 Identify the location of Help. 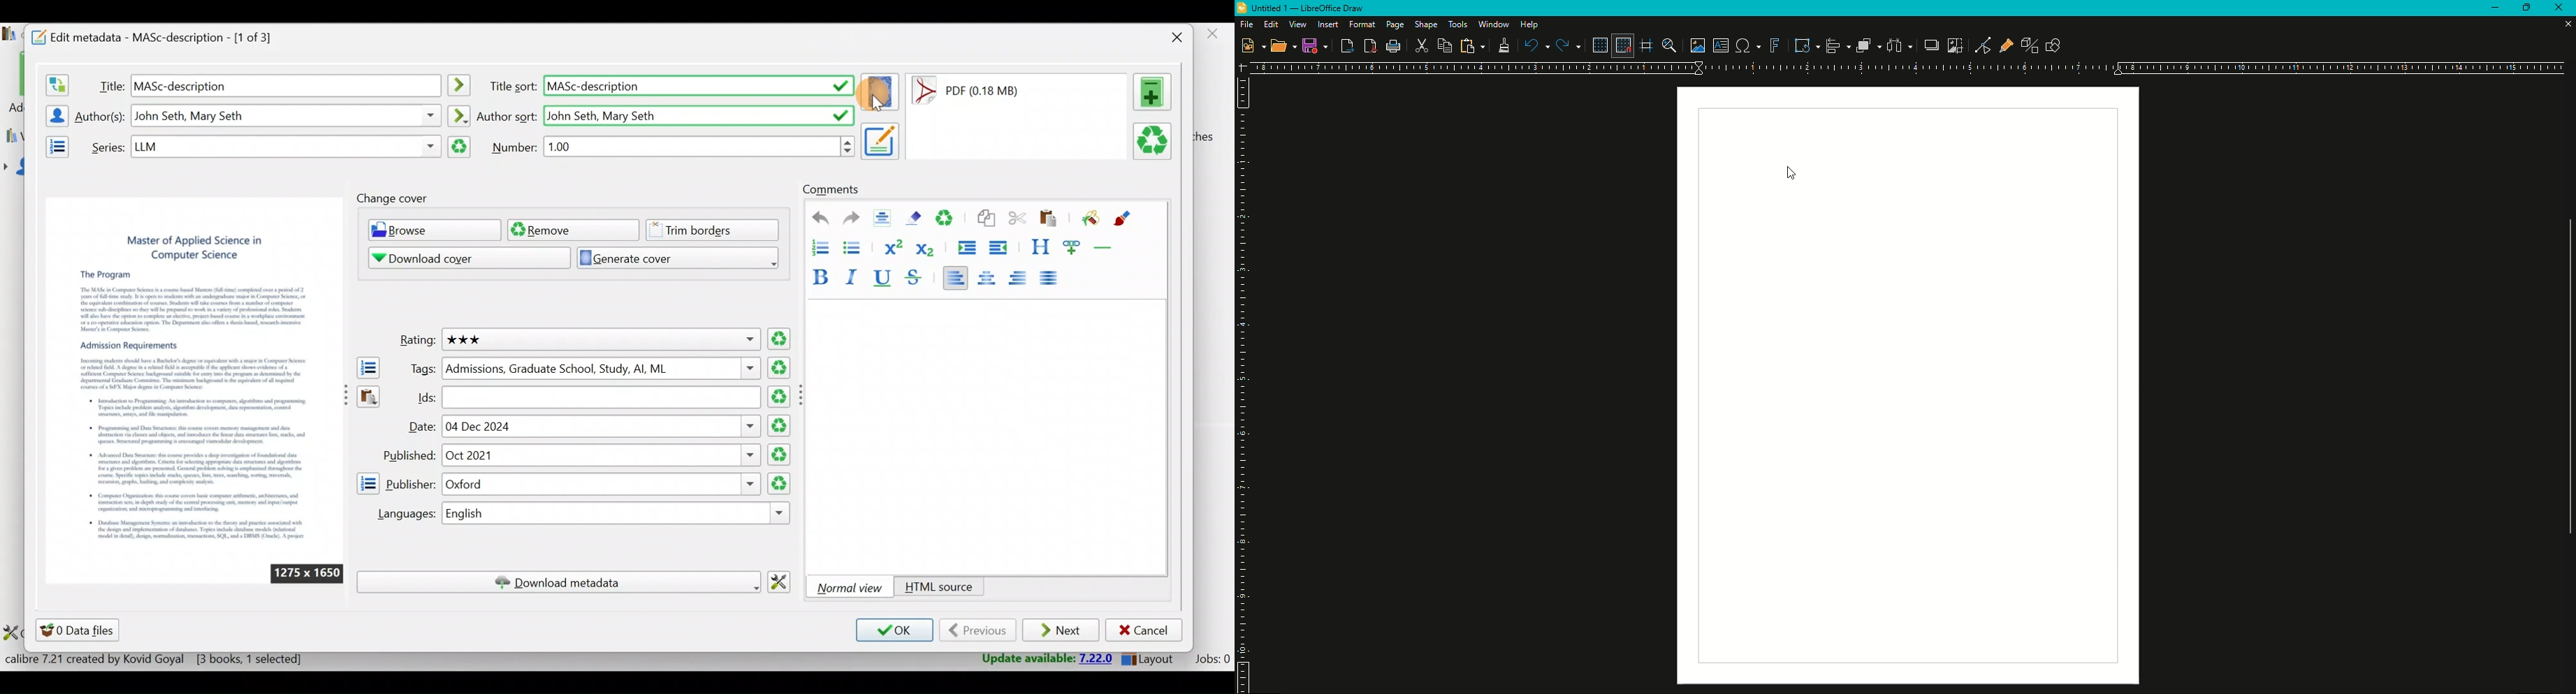
(1529, 25).